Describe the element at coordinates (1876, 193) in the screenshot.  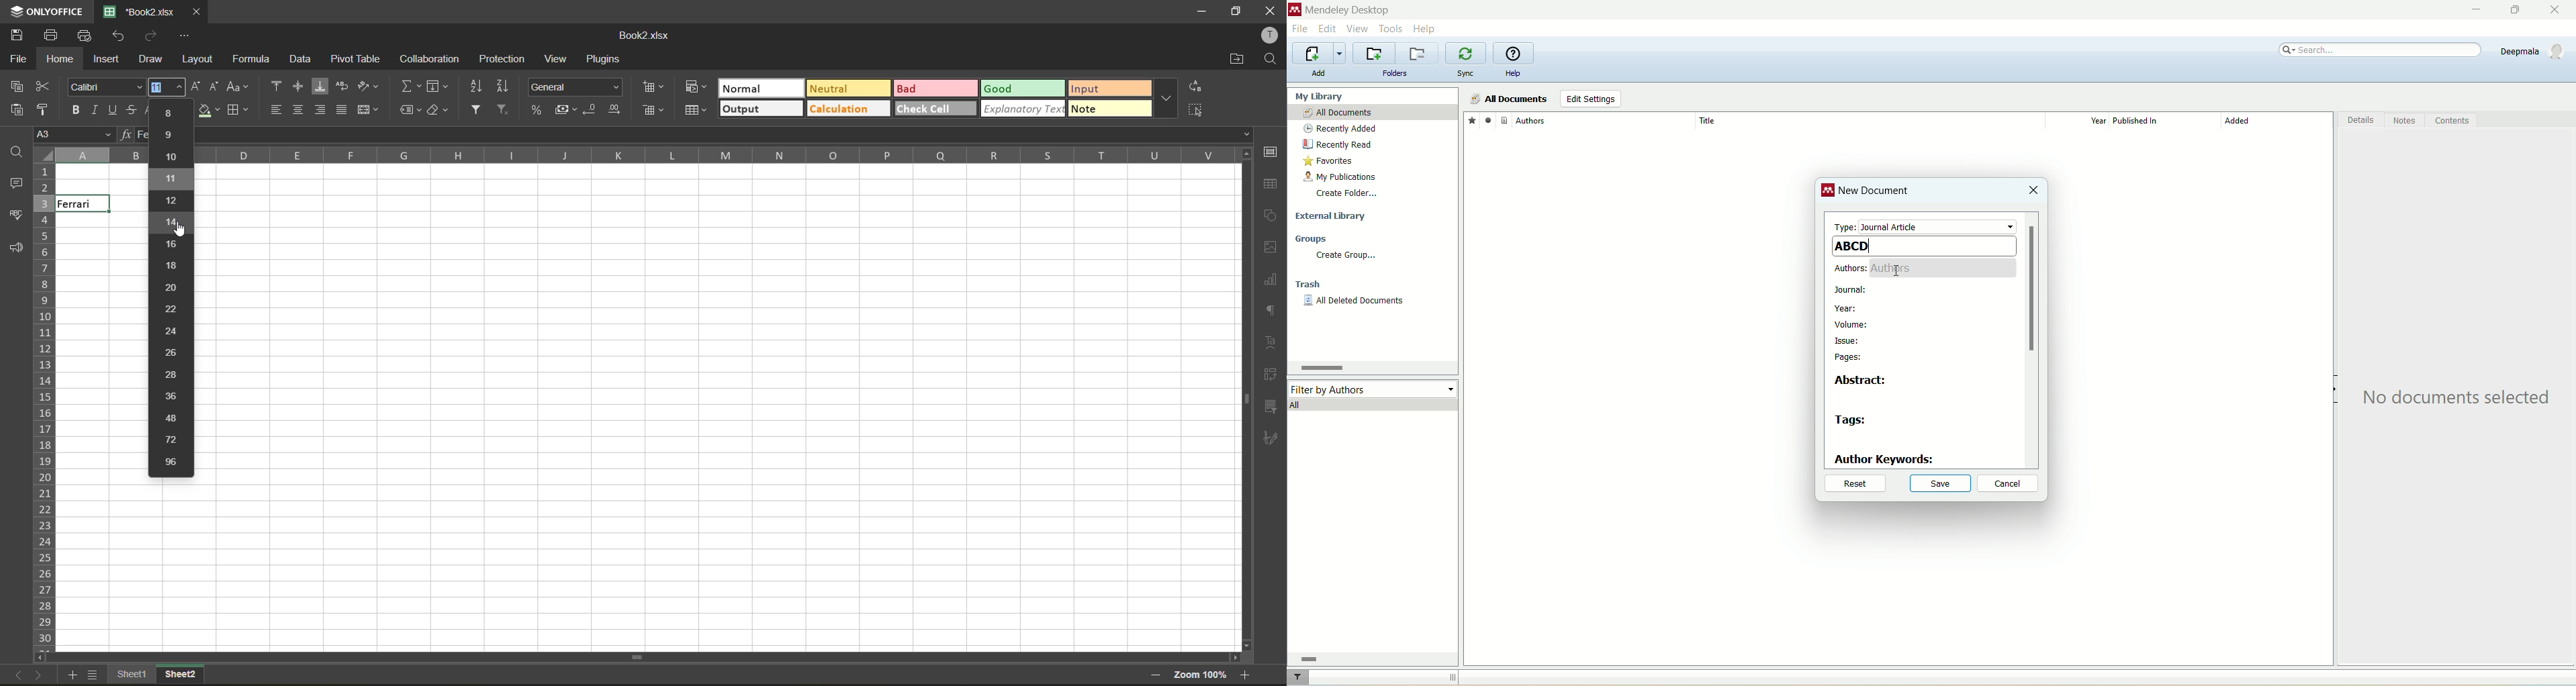
I see `new document` at that location.